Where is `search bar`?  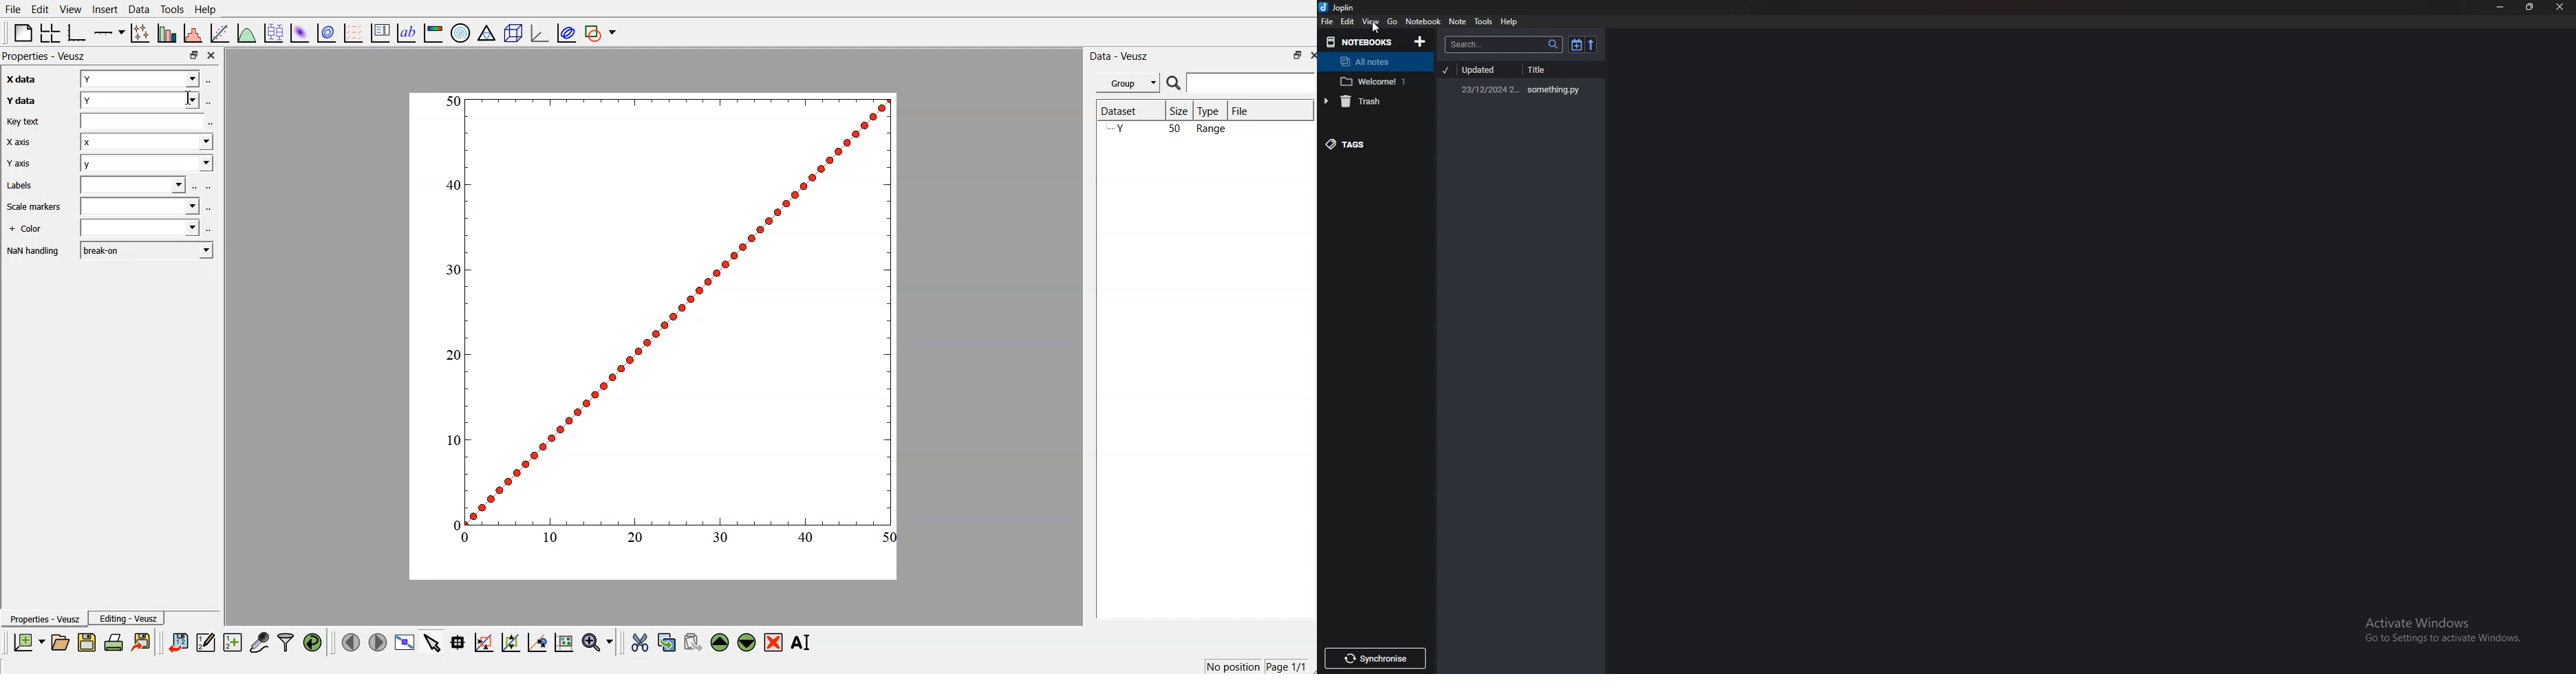 search bar is located at coordinates (1241, 83).